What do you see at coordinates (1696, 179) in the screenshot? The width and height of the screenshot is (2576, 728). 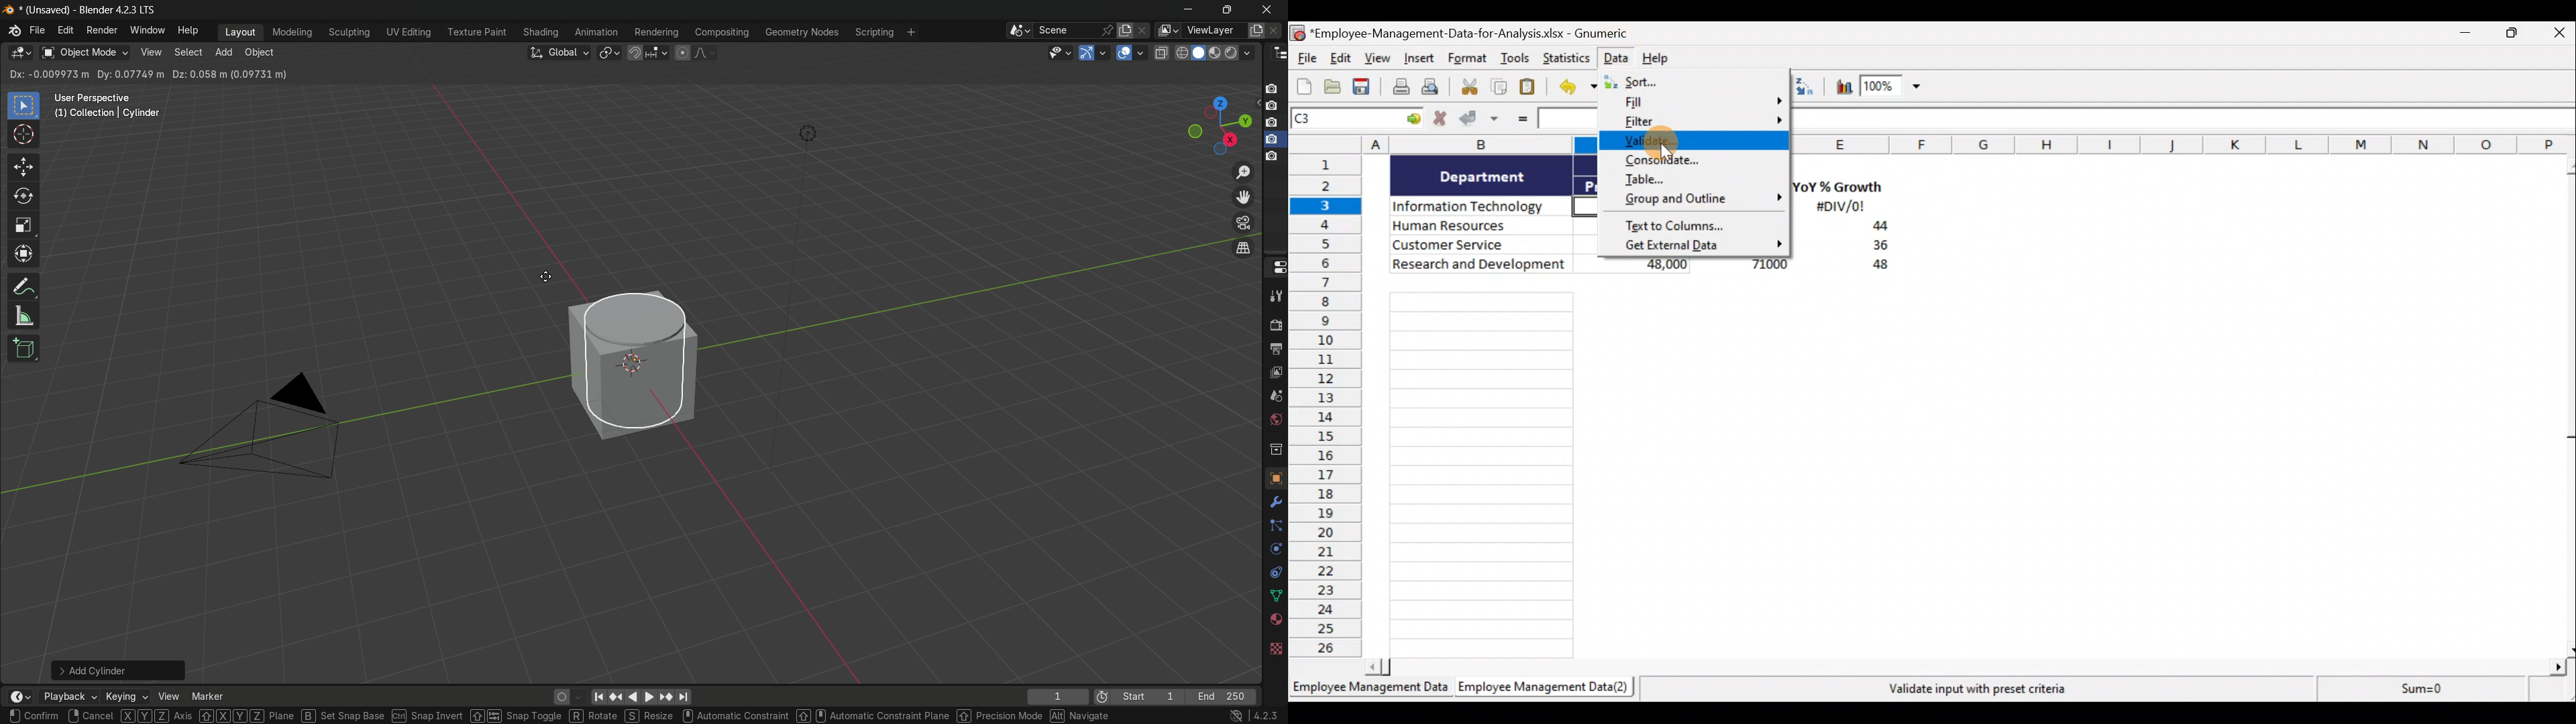 I see `Table` at bounding box center [1696, 179].